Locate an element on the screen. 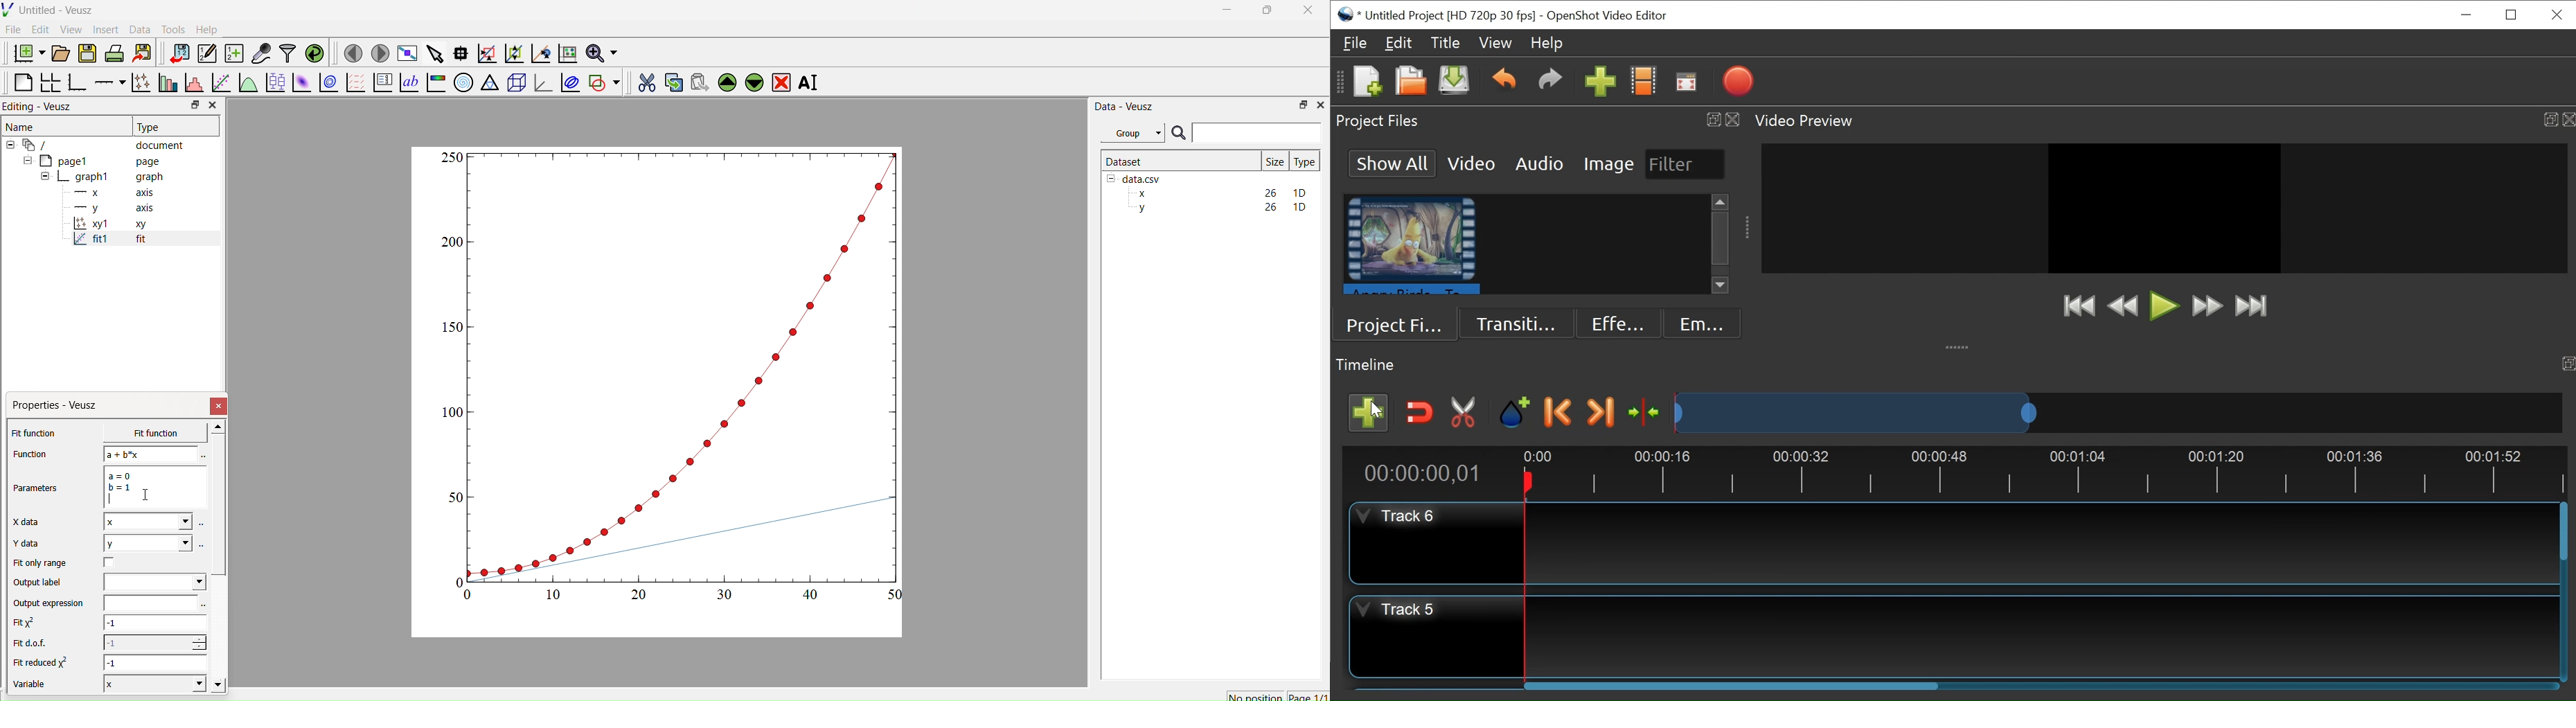  Filter data is located at coordinates (287, 53).